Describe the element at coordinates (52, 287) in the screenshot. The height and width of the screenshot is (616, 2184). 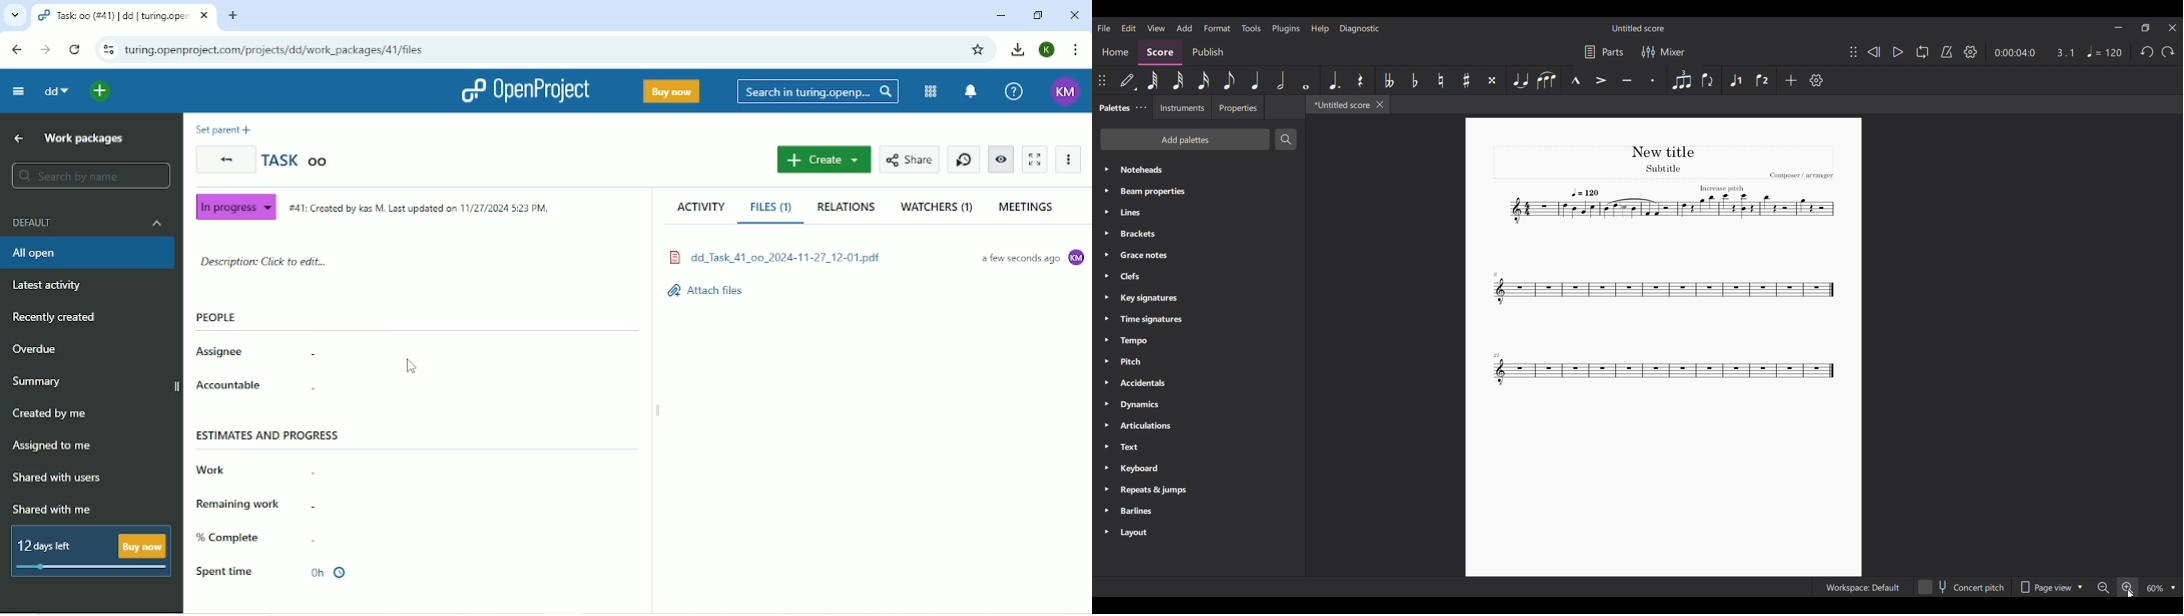
I see `Latest activity` at that location.